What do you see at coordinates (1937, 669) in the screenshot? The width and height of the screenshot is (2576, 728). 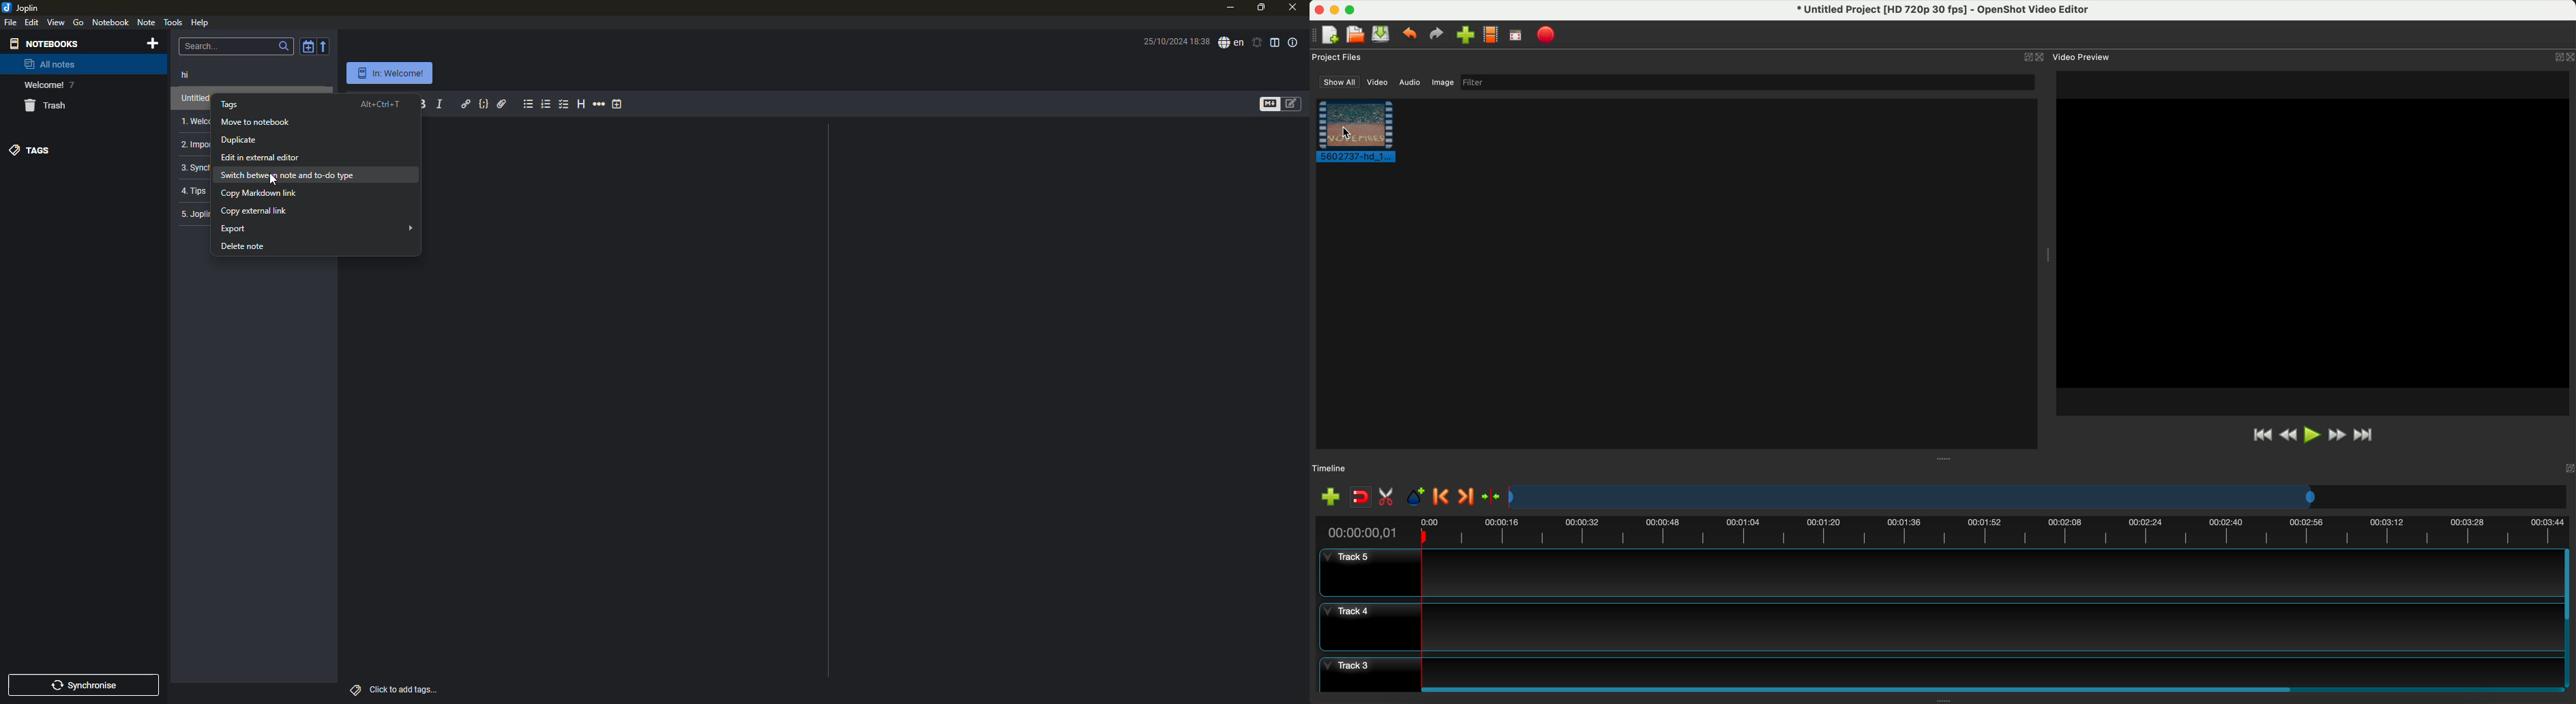 I see `track 3` at bounding box center [1937, 669].